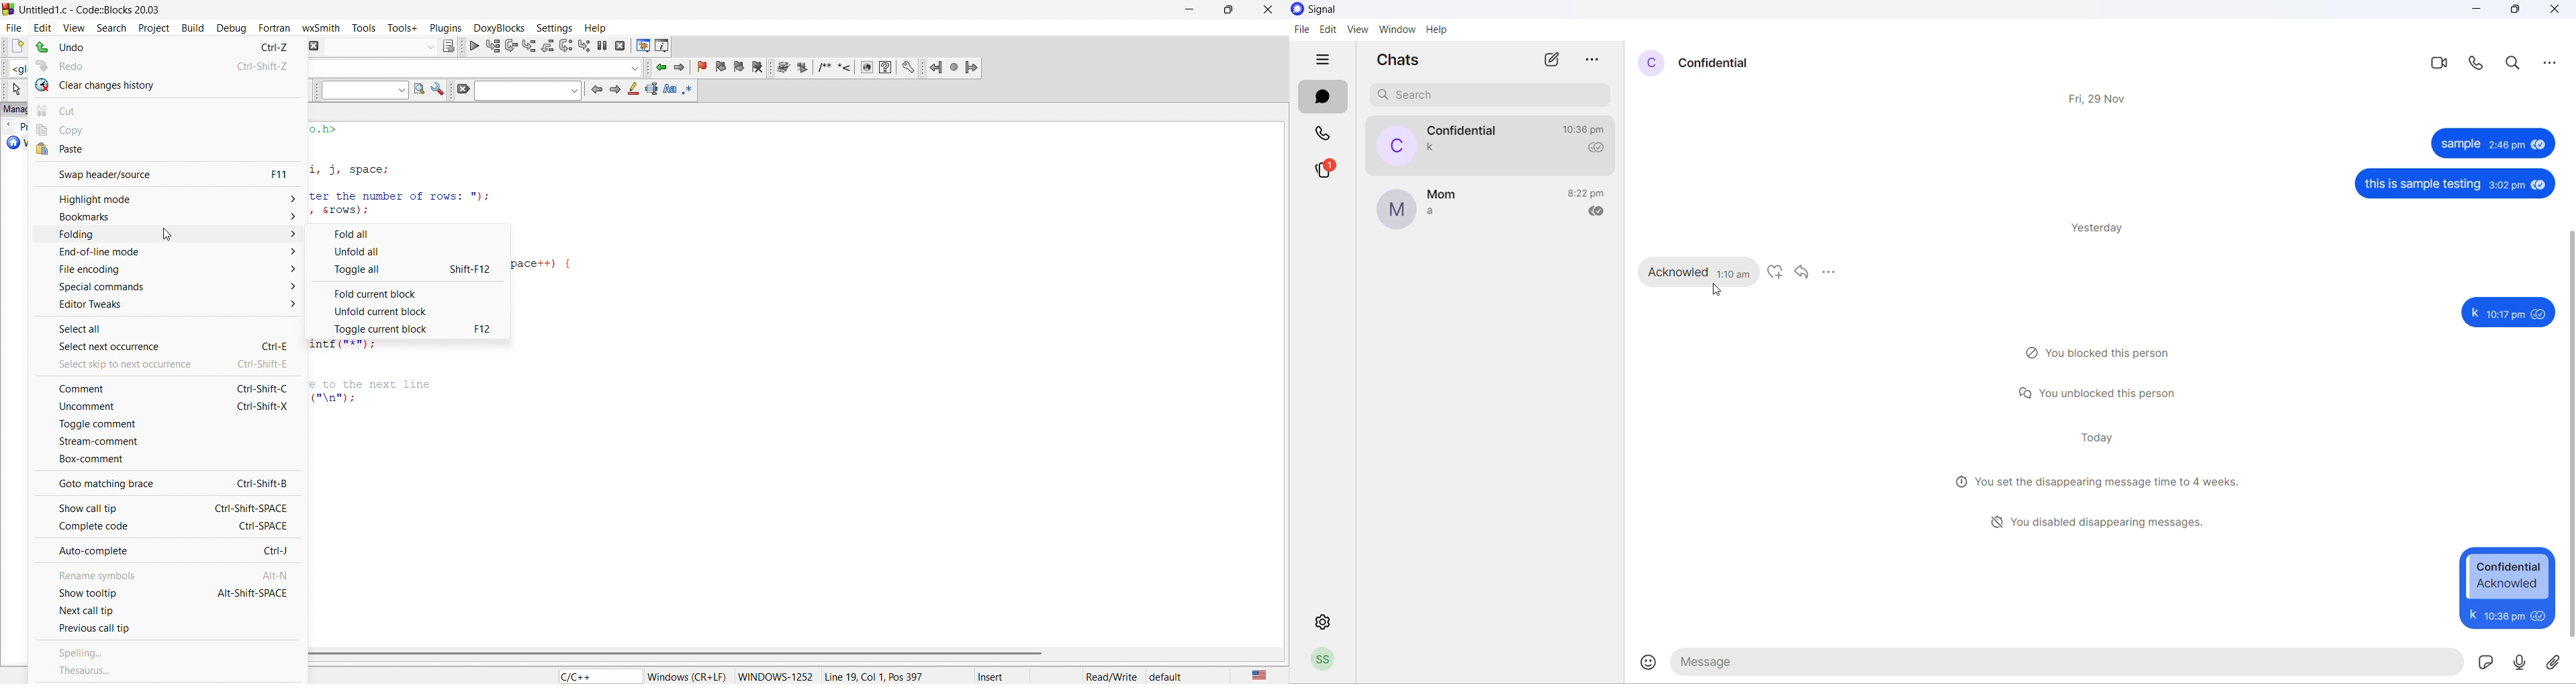  Describe the element at coordinates (169, 108) in the screenshot. I see `cut` at that location.